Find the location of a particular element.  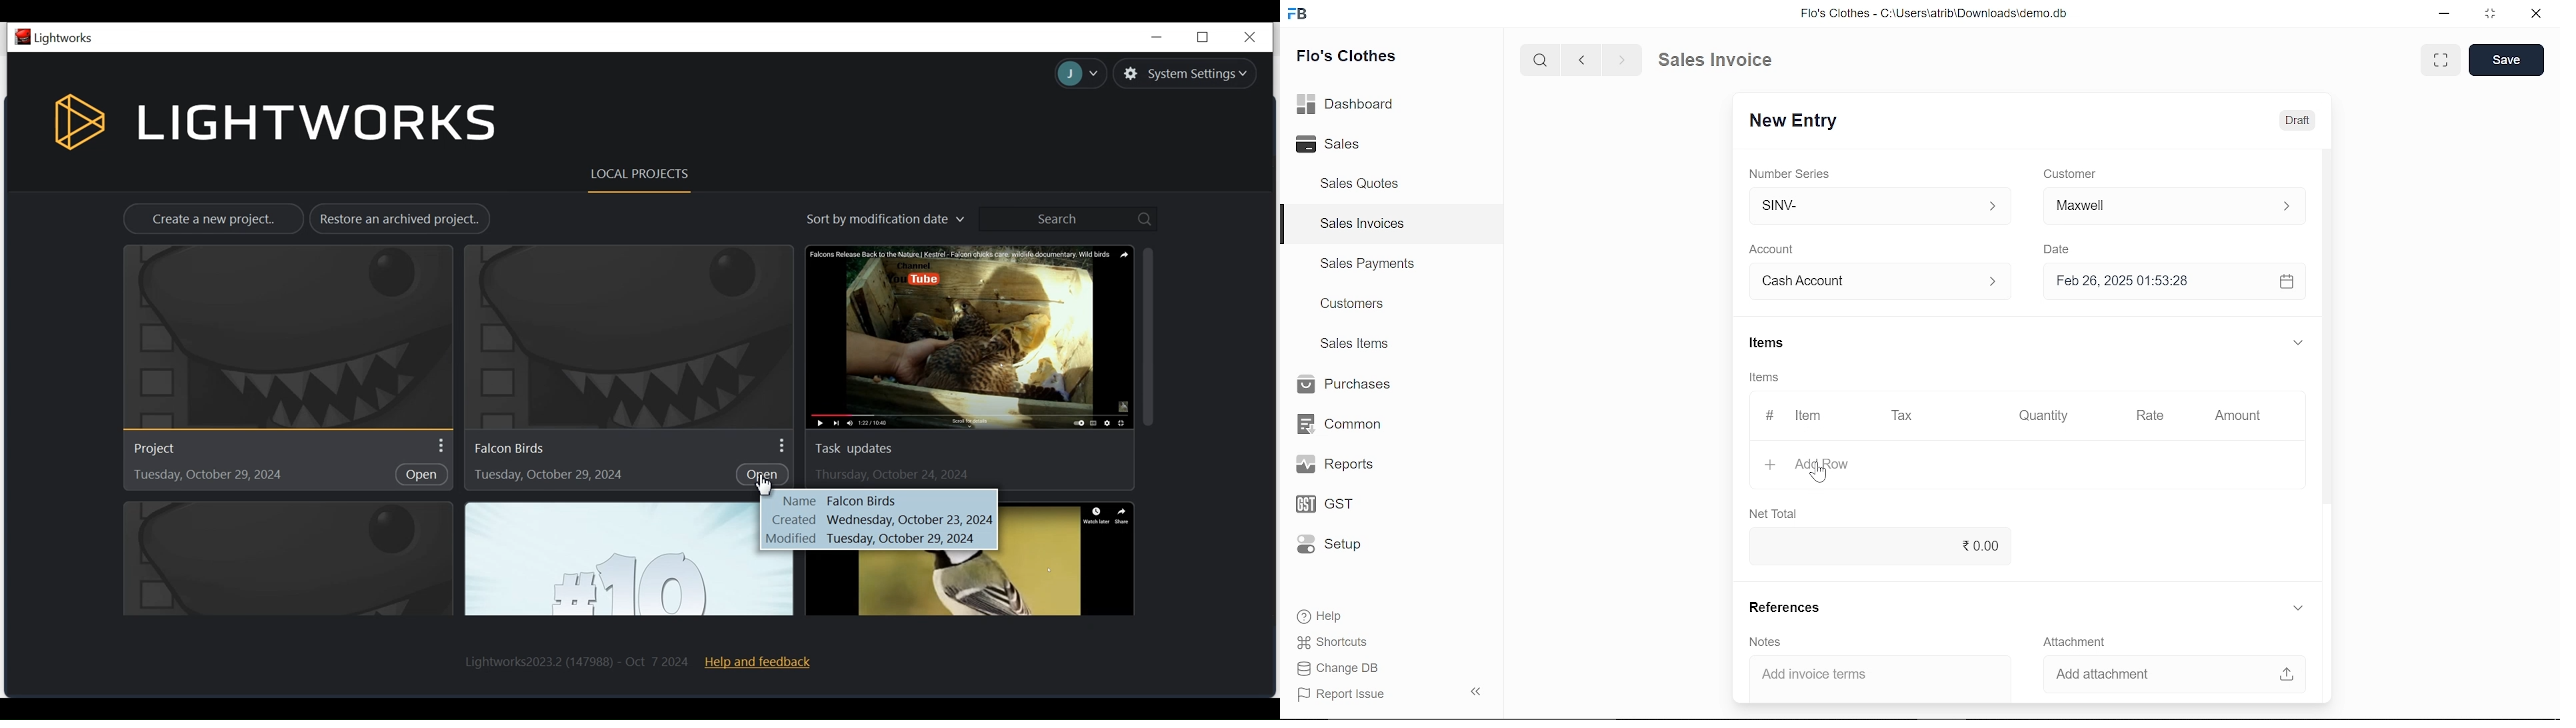

expand is located at coordinates (2296, 341).